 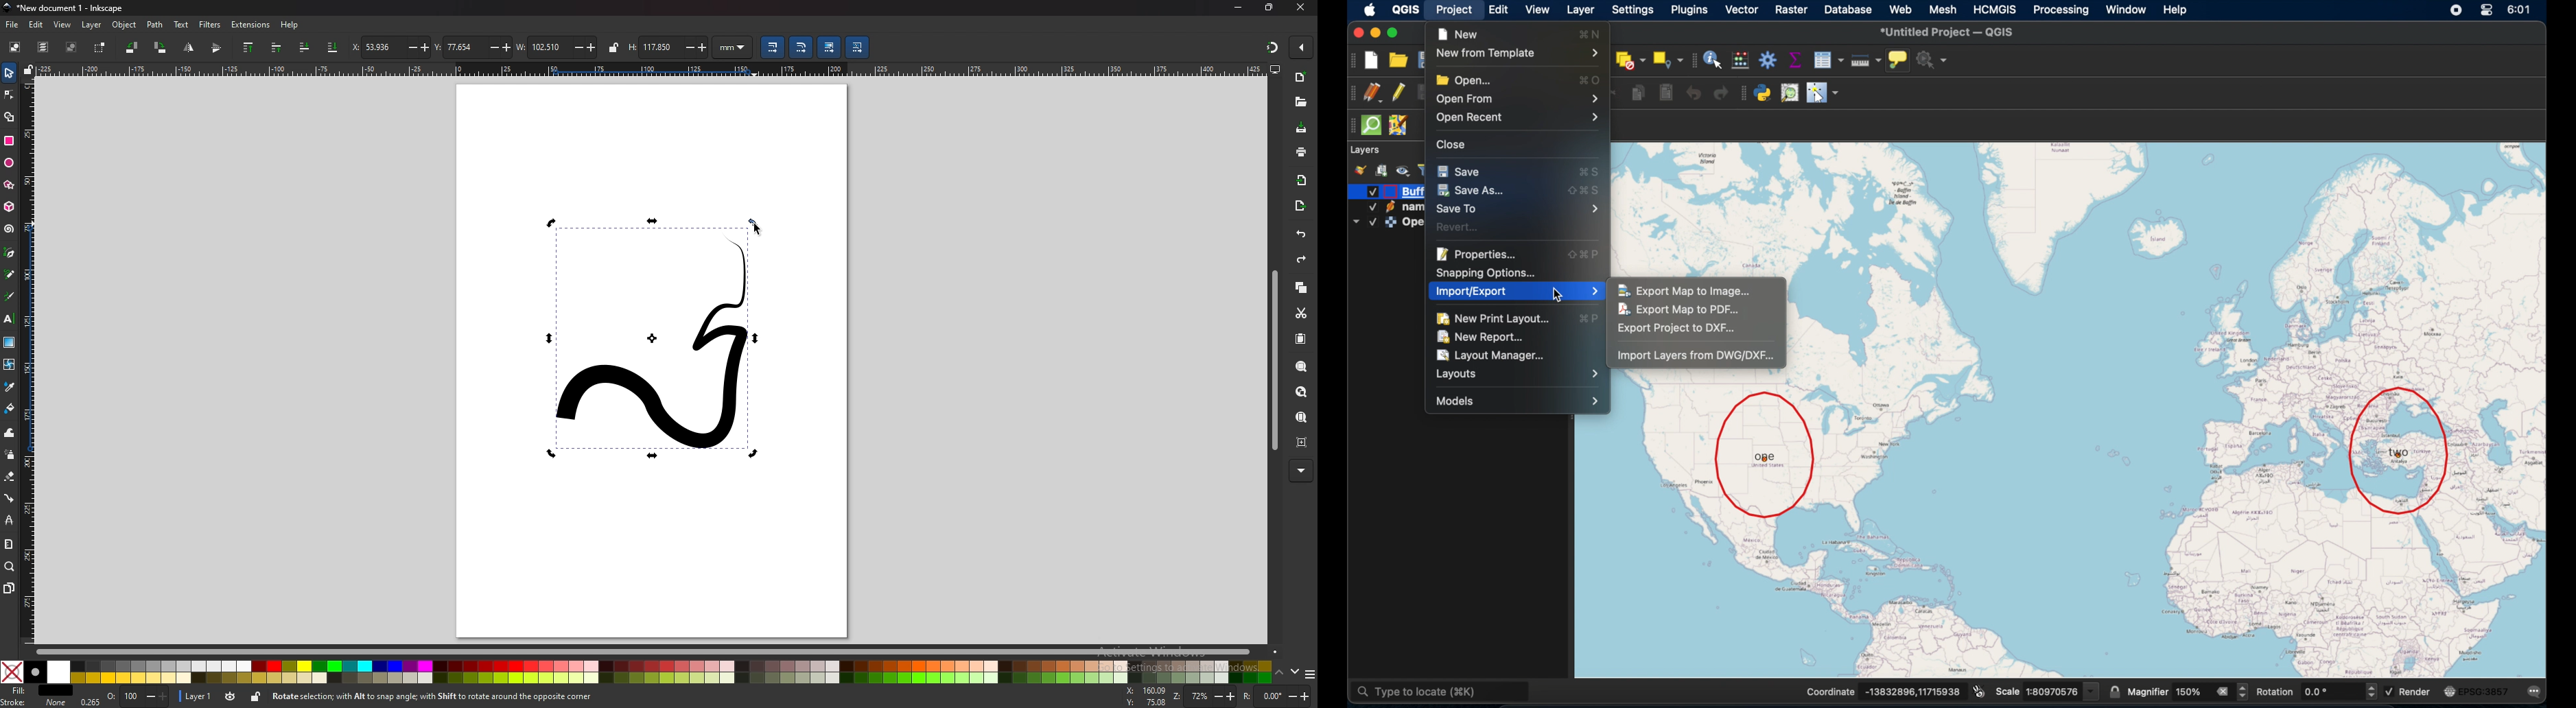 What do you see at coordinates (2149, 692) in the screenshot?
I see `magnifier` at bounding box center [2149, 692].